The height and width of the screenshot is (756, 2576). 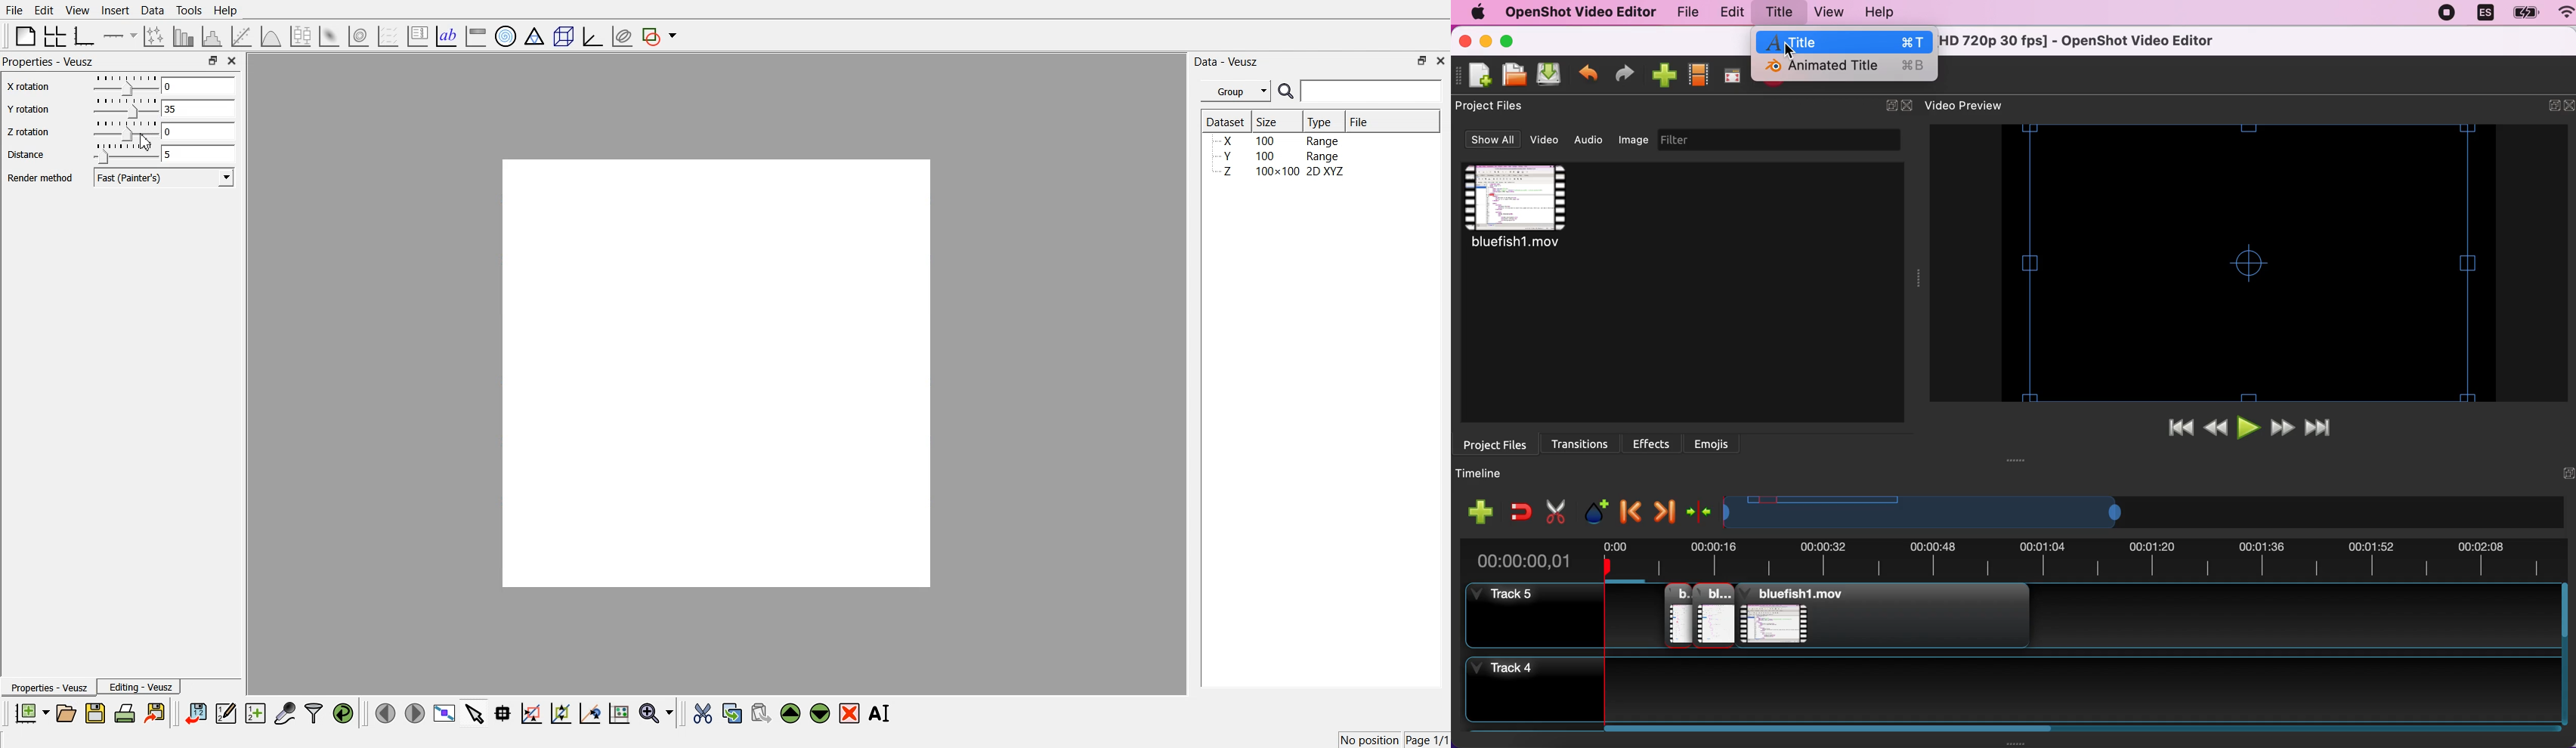 What do you see at coordinates (1625, 75) in the screenshot?
I see `redo` at bounding box center [1625, 75].